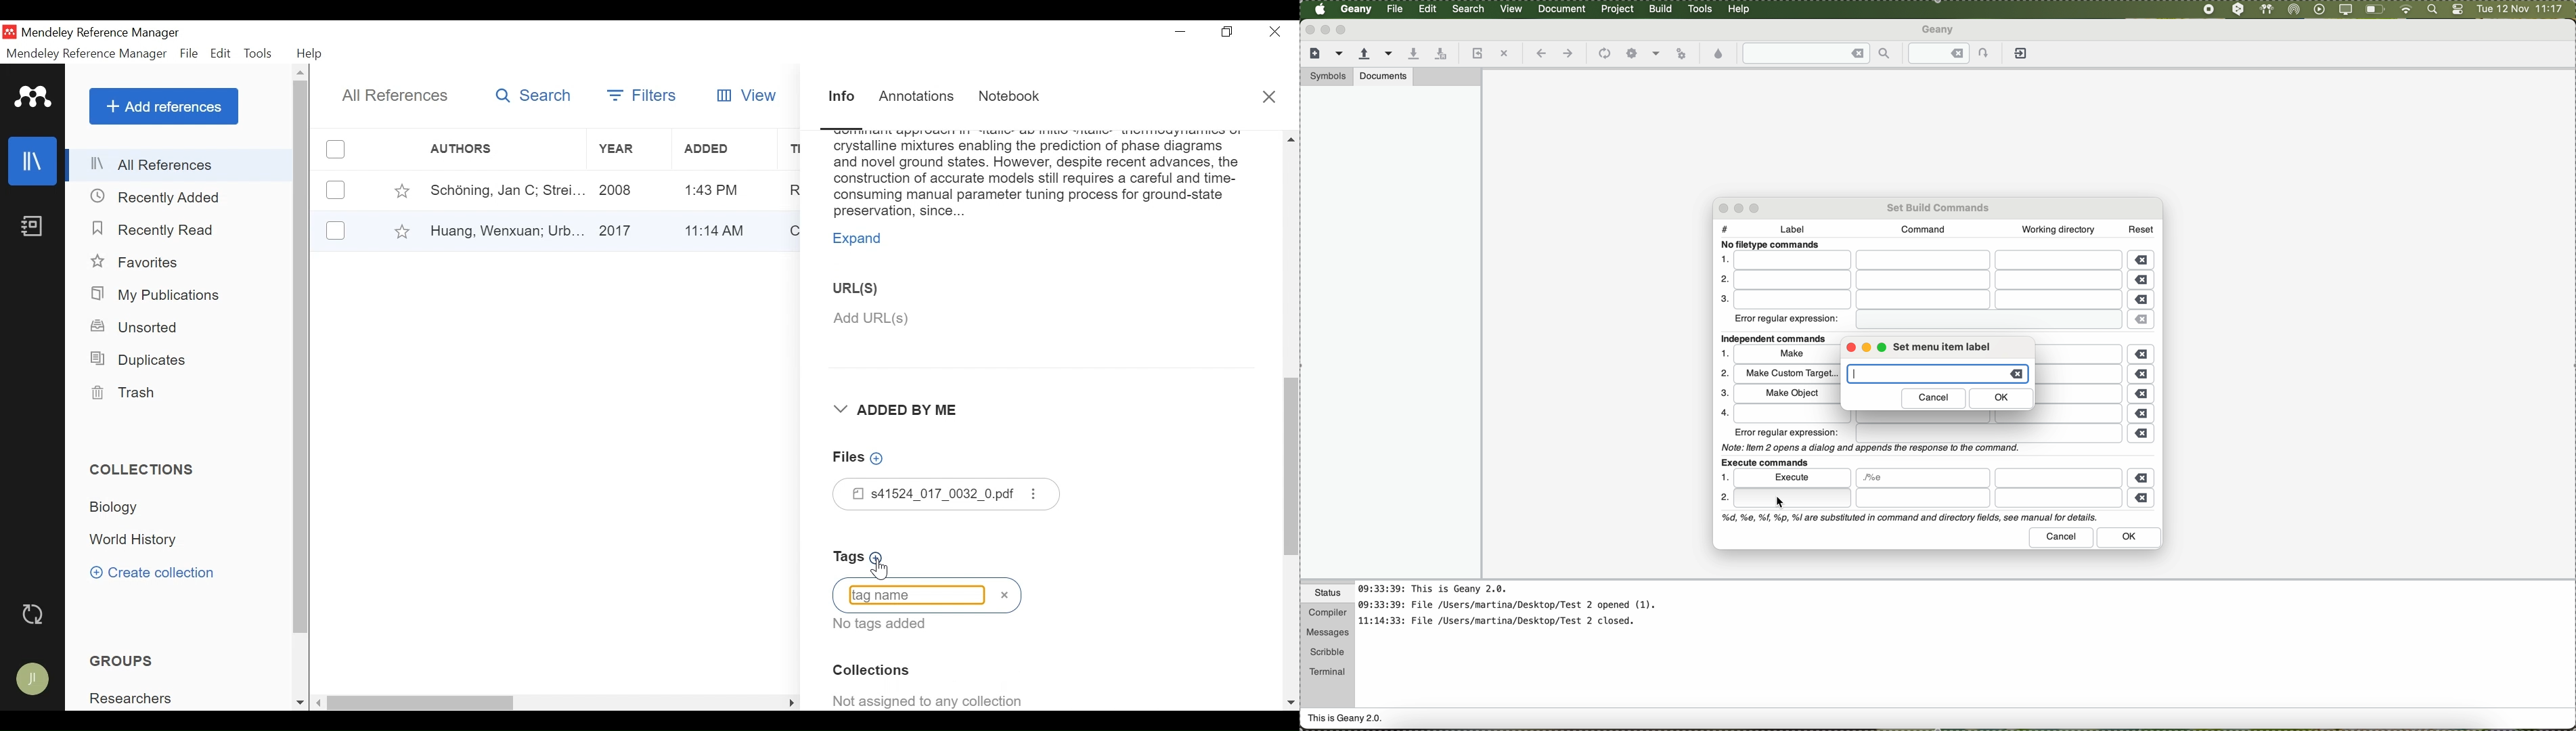 This screenshot has width=2576, height=756. What do you see at coordinates (1985, 320) in the screenshot?
I see `file` at bounding box center [1985, 320].